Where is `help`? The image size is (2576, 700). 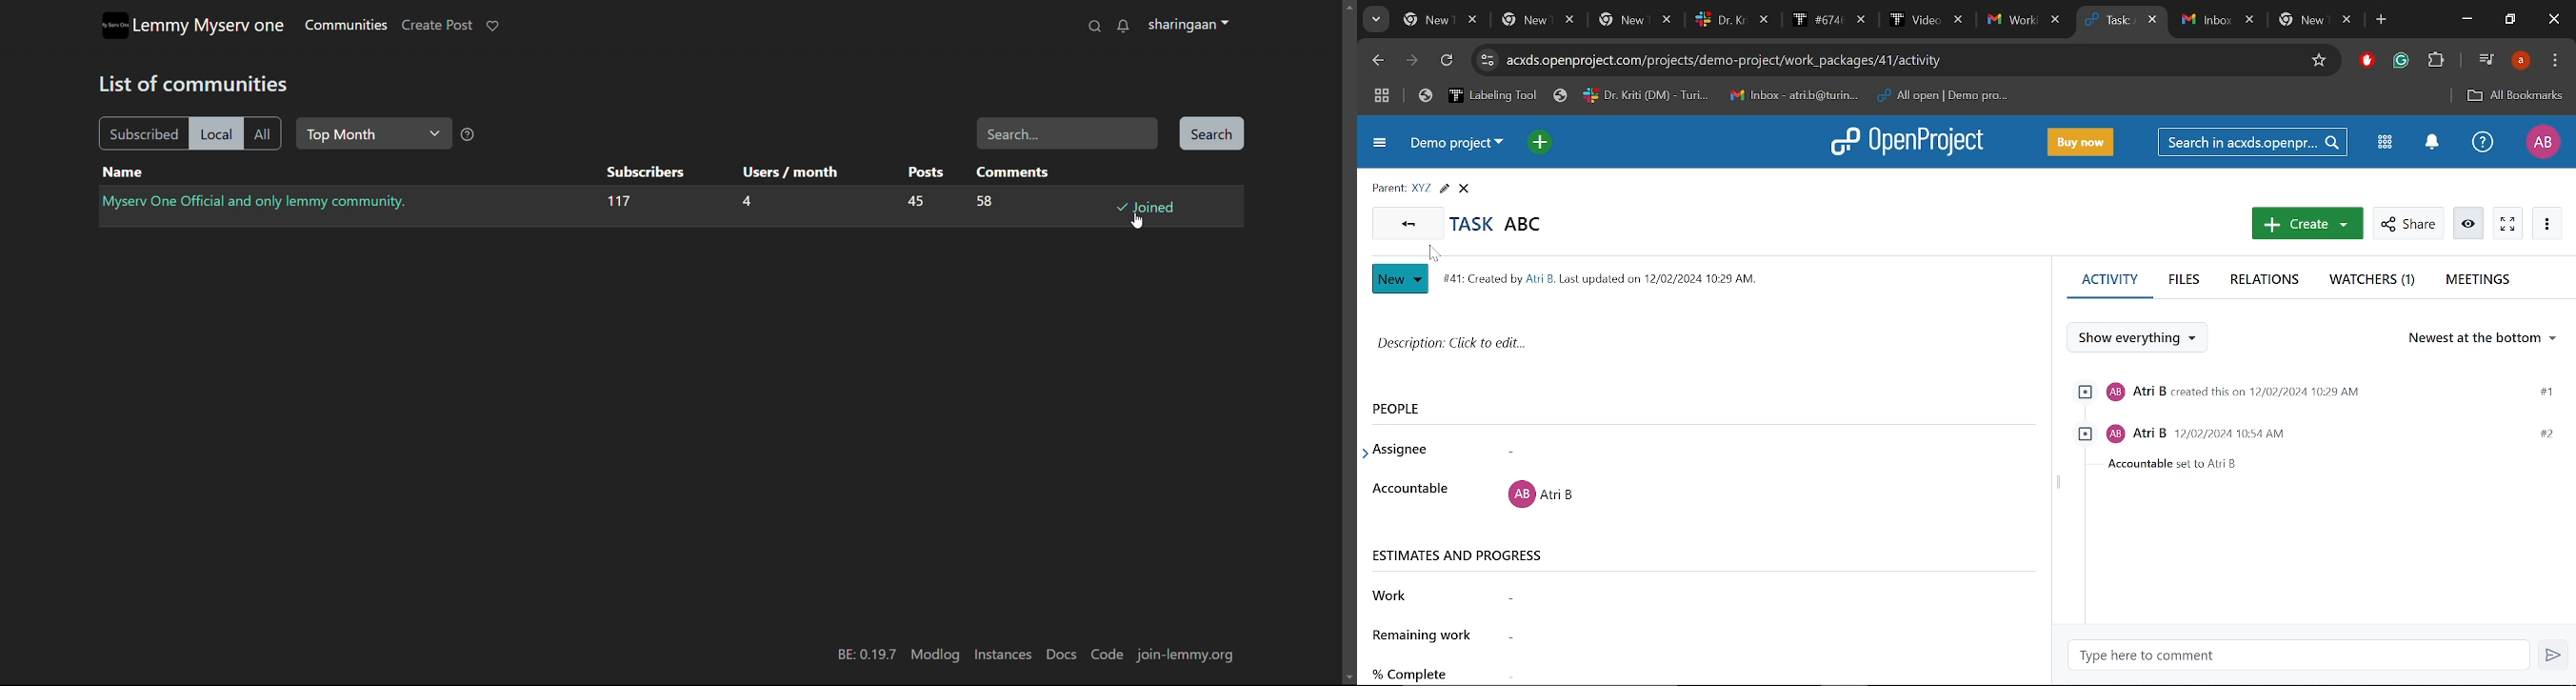 help is located at coordinates (468, 136).